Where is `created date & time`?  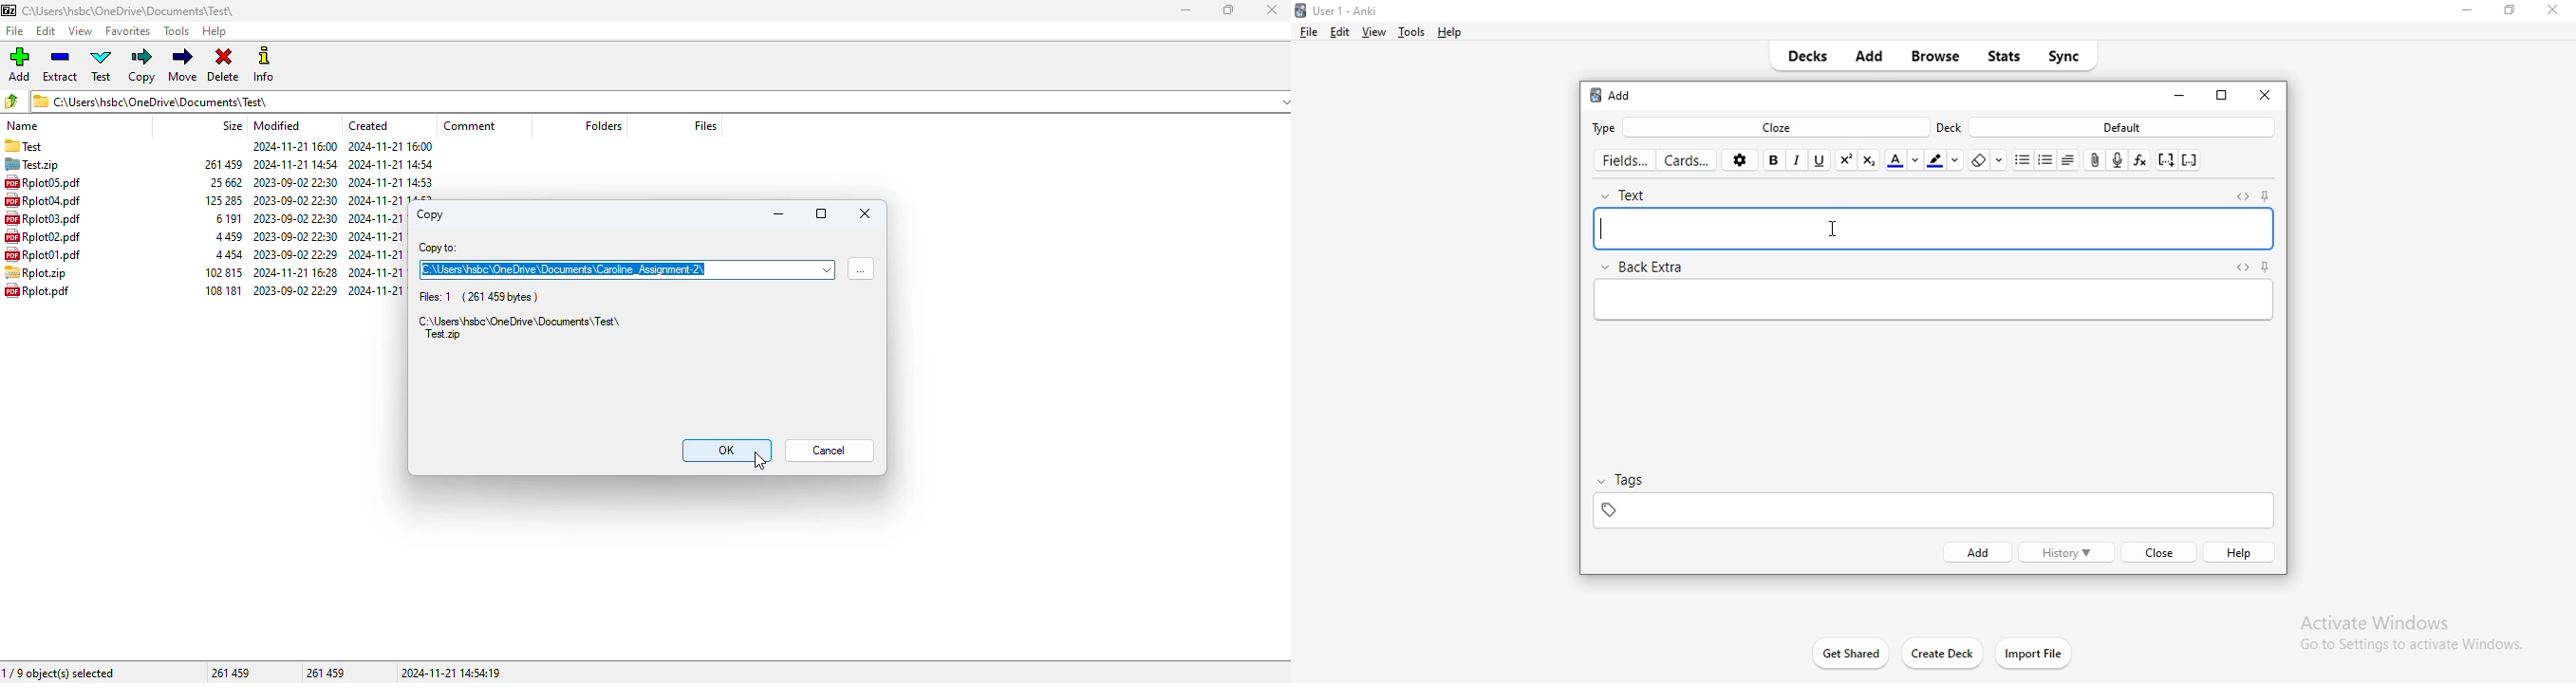 created date & time is located at coordinates (392, 199).